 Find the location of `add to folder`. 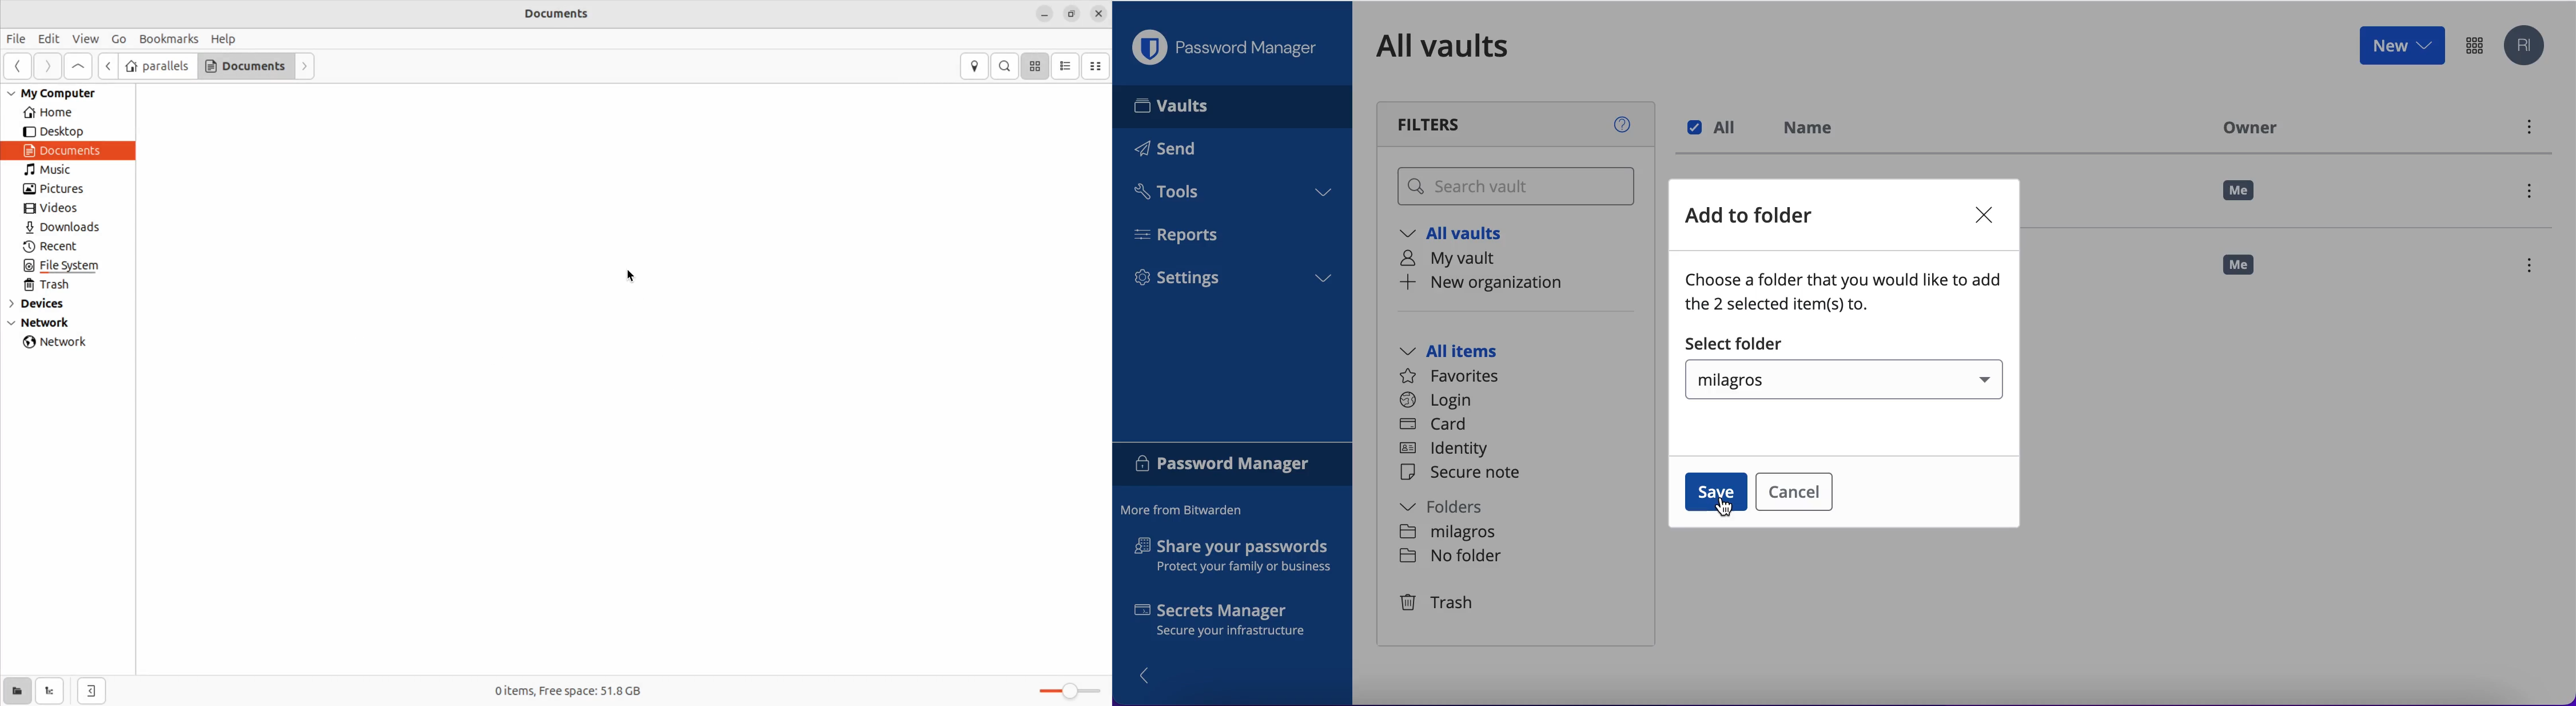

add to folder is located at coordinates (1762, 218).